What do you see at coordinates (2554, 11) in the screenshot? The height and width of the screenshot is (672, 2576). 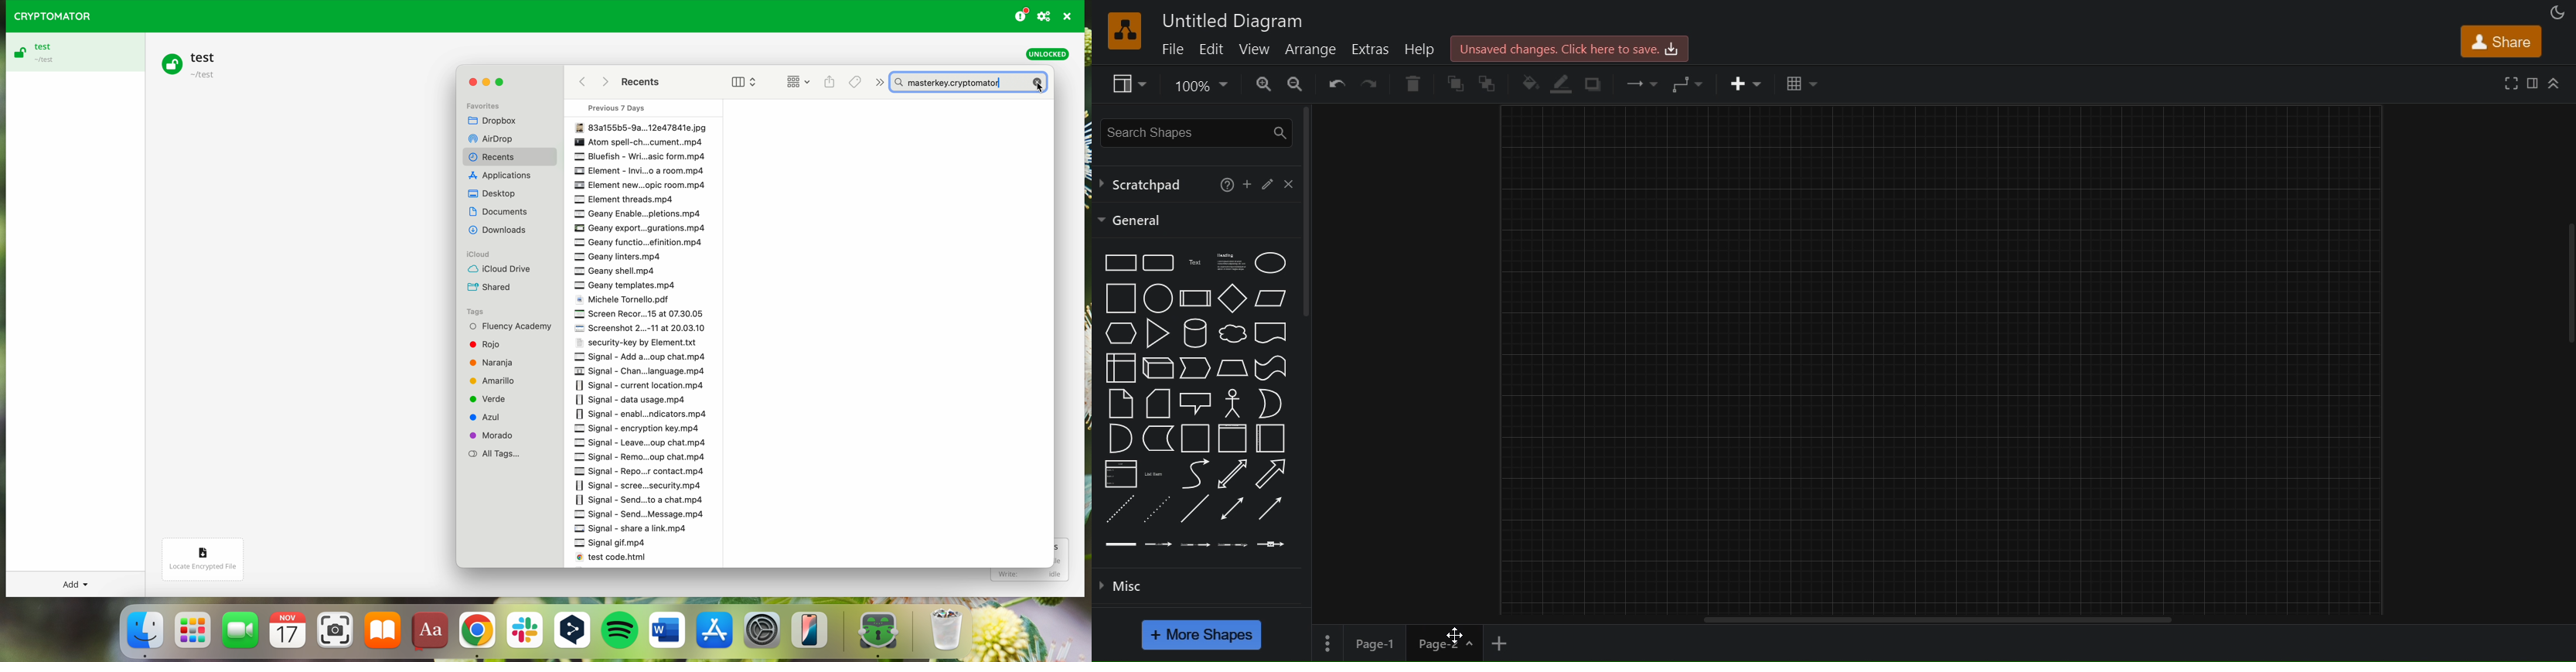 I see `appearance` at bounding box center [2554, 11].